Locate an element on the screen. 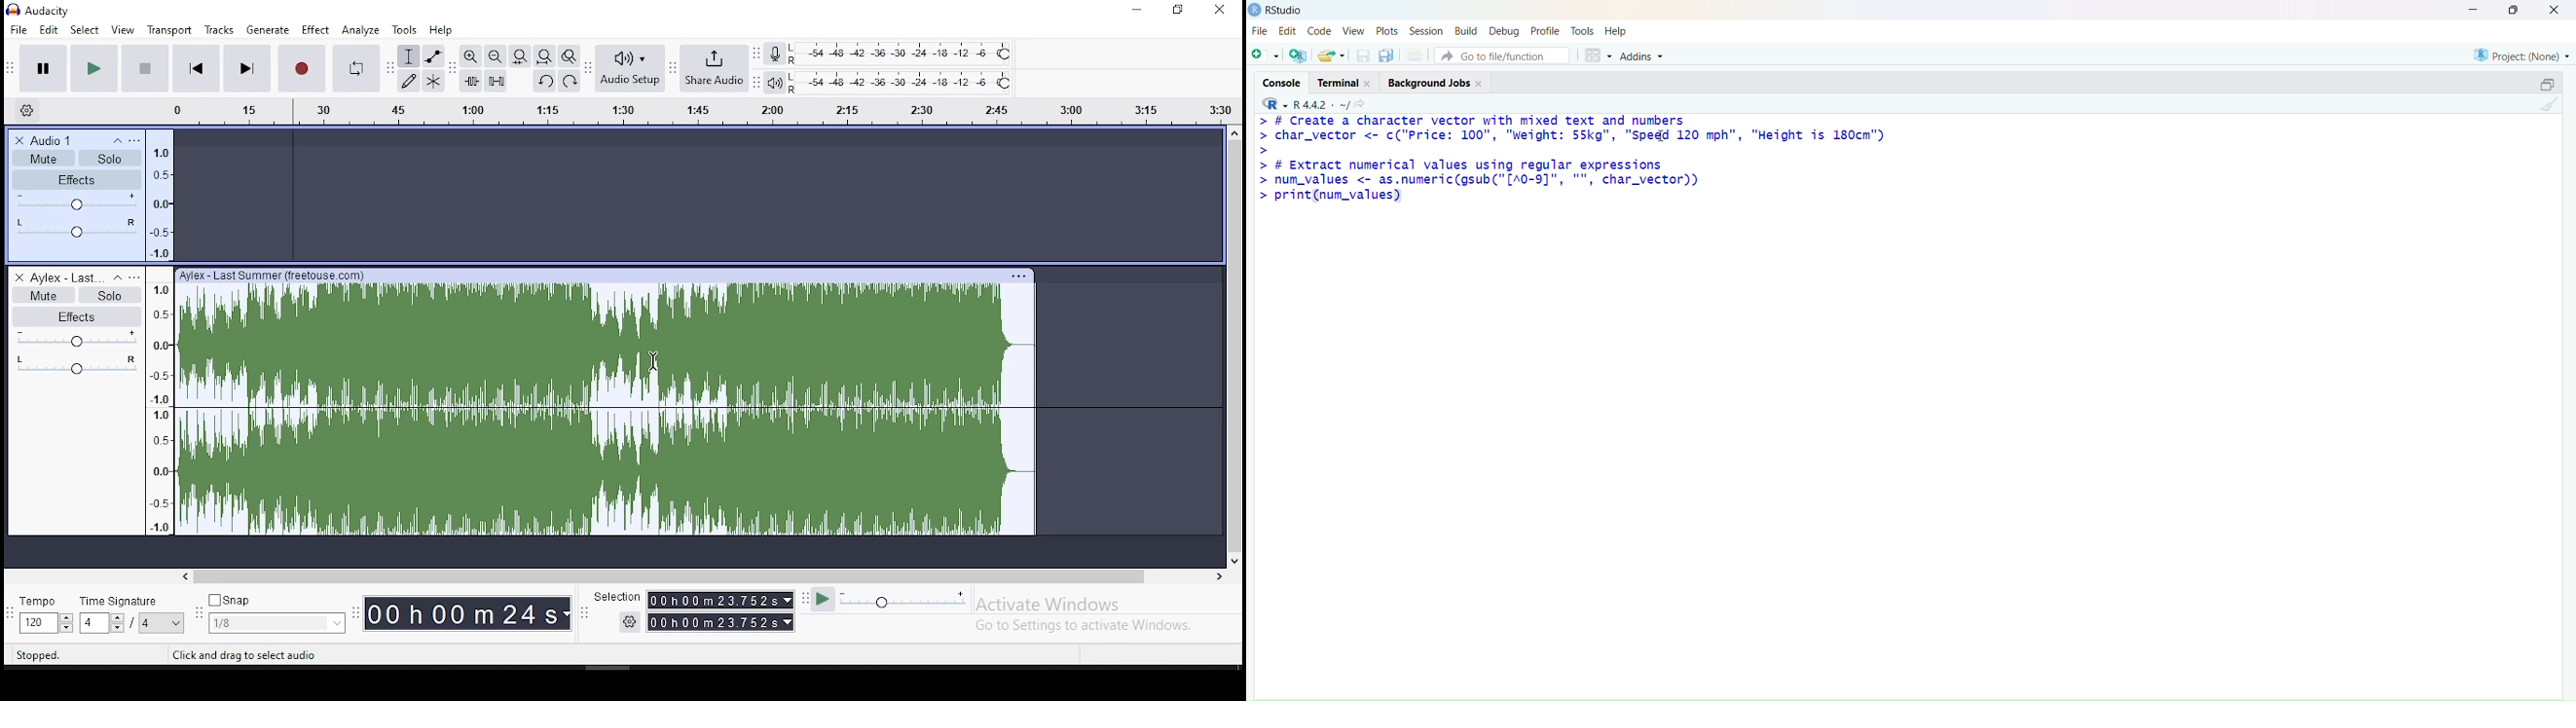 The image size is (2576, 728). settings is located at coordinates (30, 108).